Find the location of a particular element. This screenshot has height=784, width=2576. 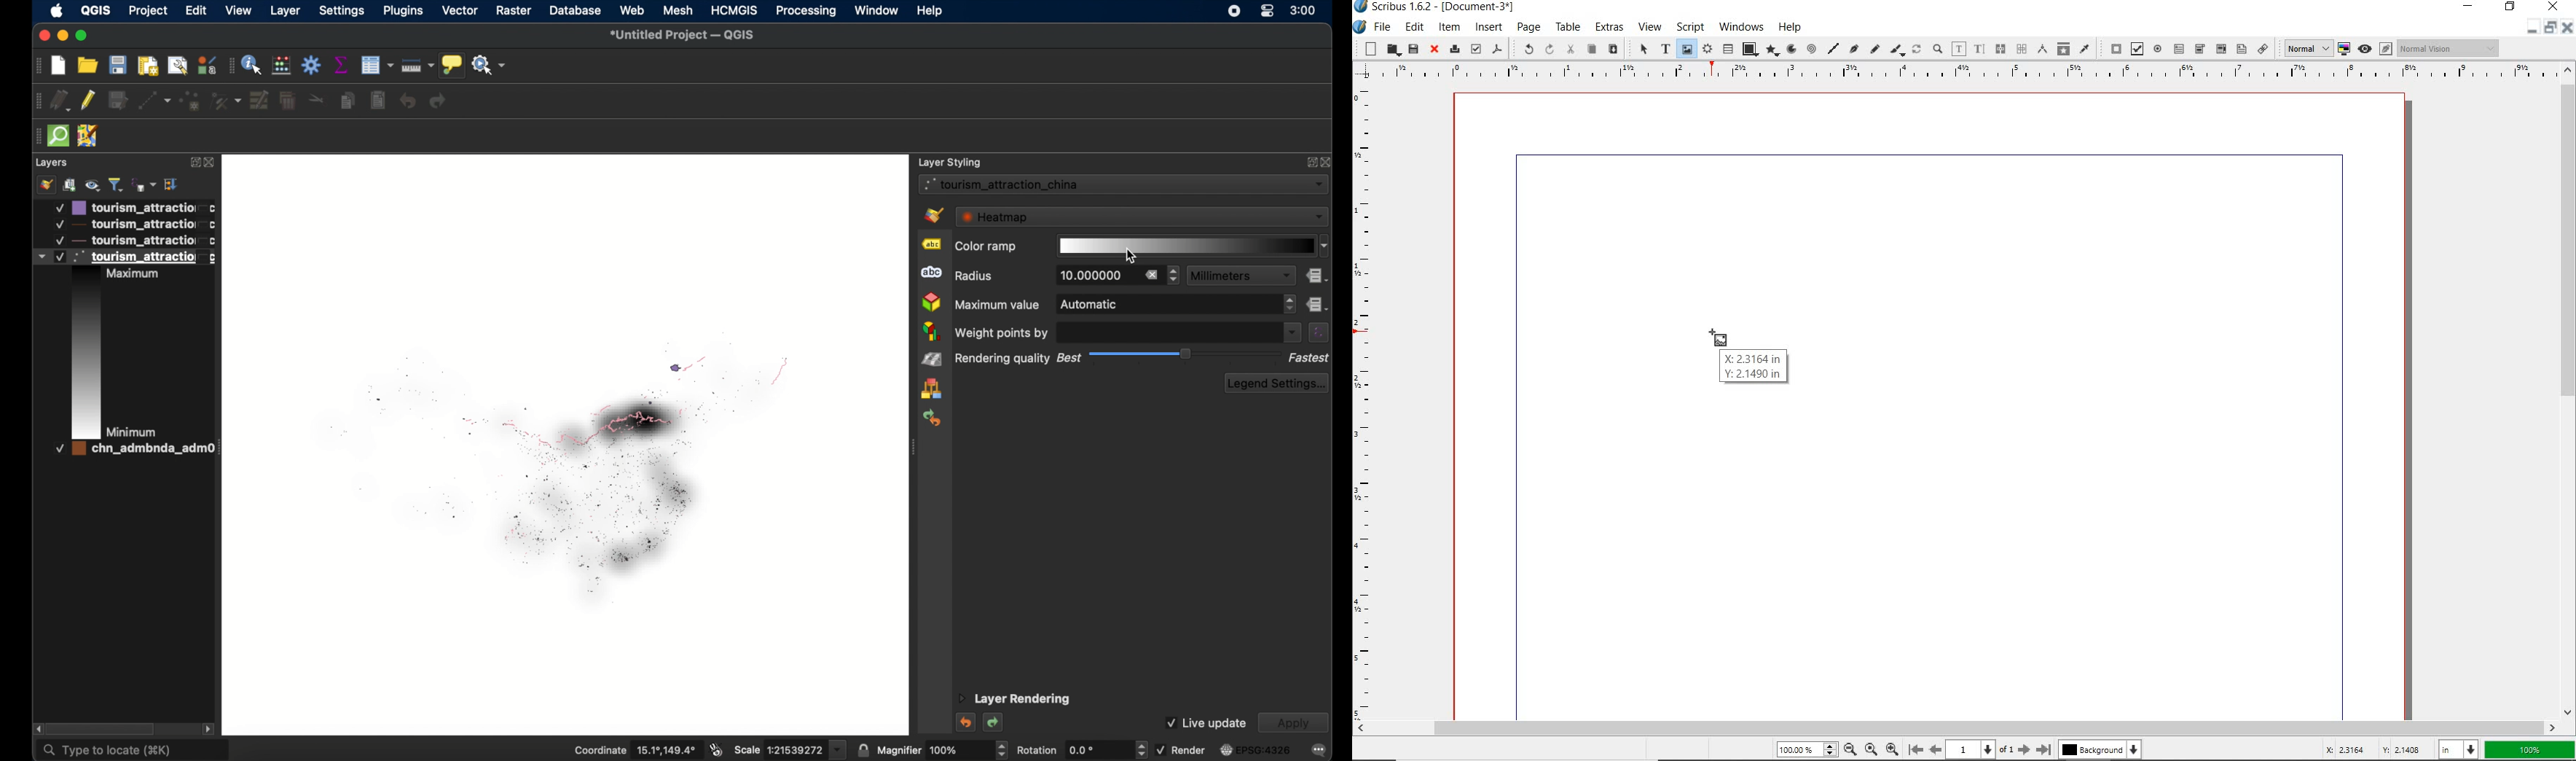

select image preview quality is located at coordinates (2306, 49).